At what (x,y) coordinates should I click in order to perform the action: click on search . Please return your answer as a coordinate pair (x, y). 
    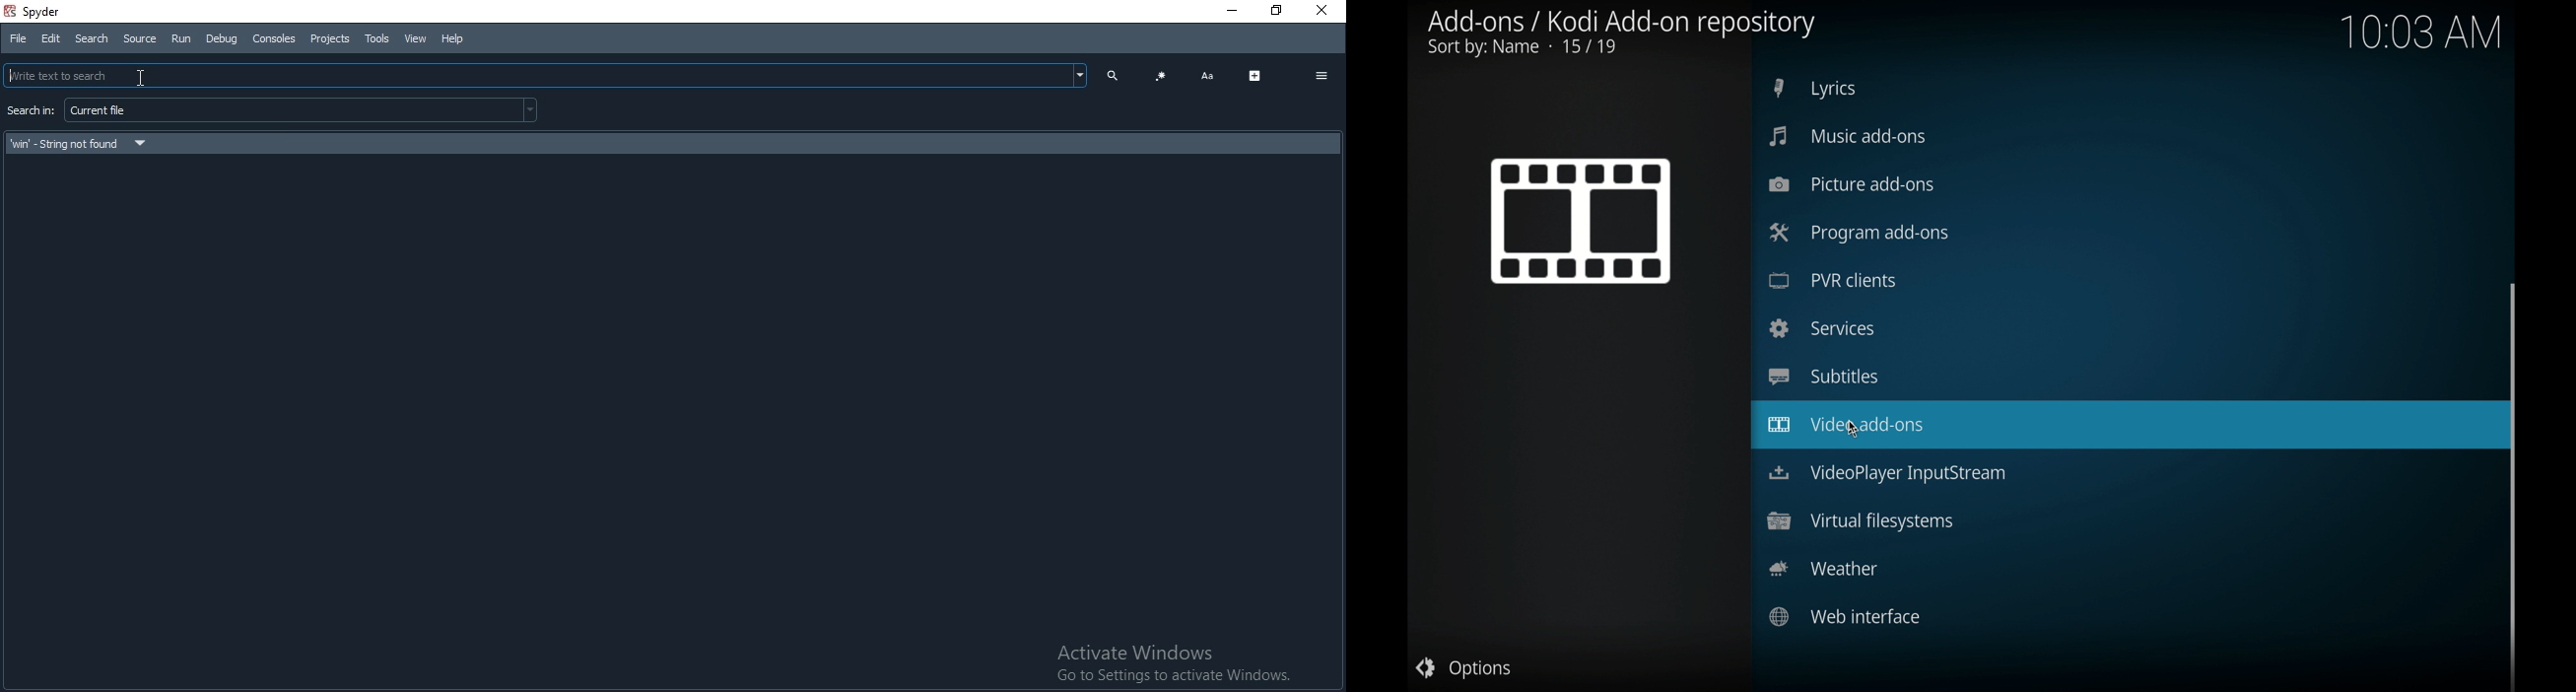
    Looking at the image, I should click on (1109, 75).